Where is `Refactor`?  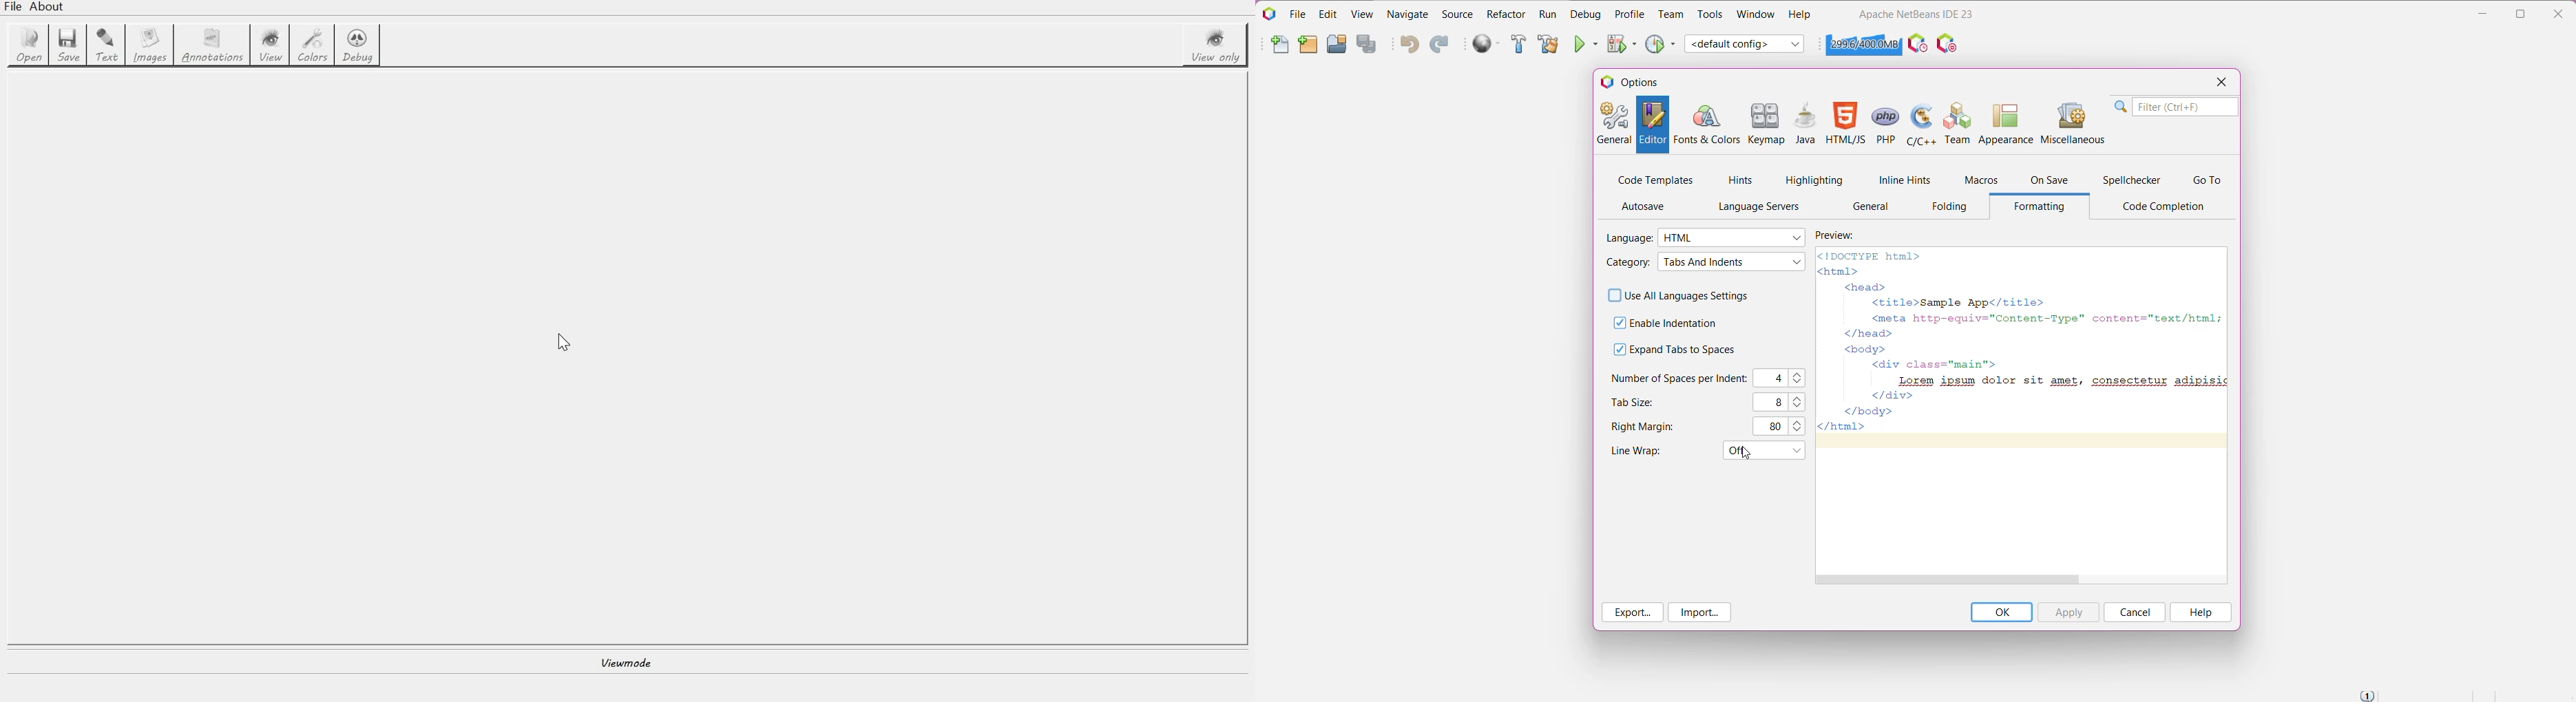 Refactor is located at coordinates (1506, 14).